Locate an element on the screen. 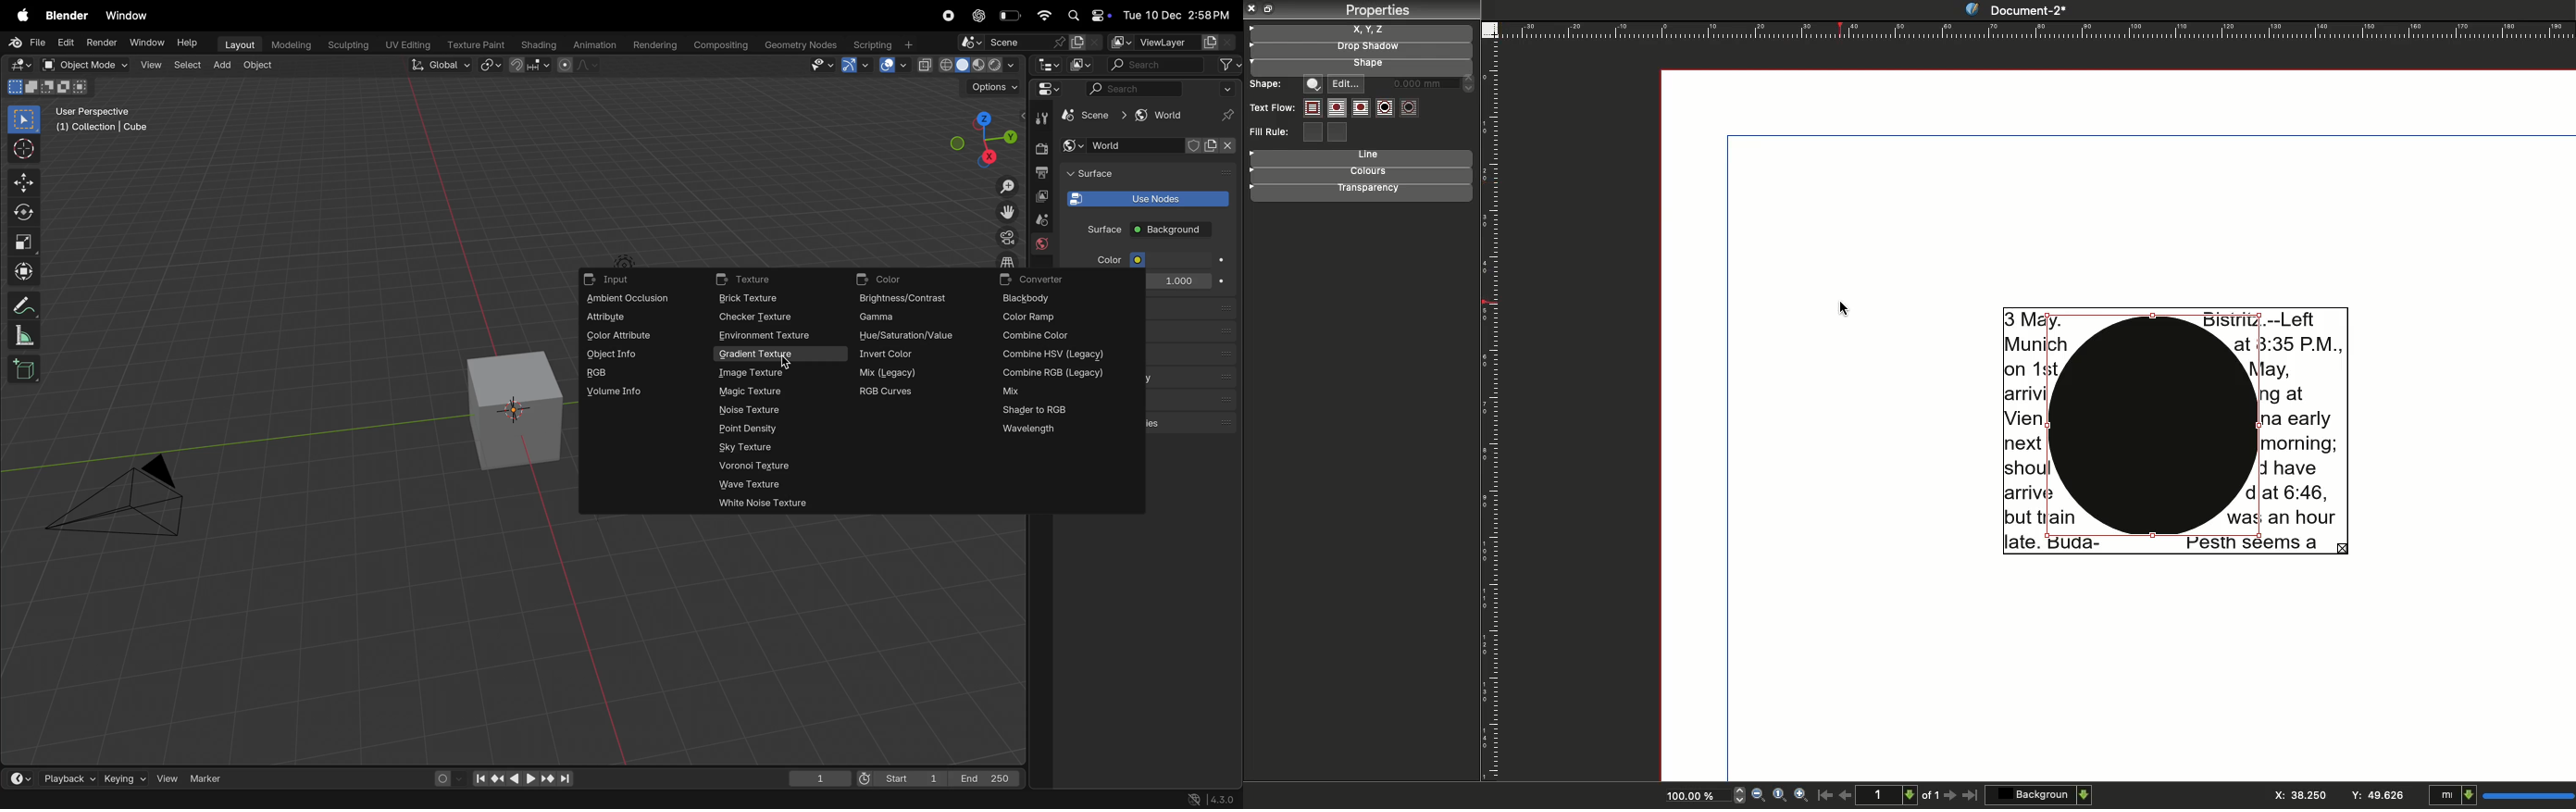  cursor is located at coordinates (783, 363).